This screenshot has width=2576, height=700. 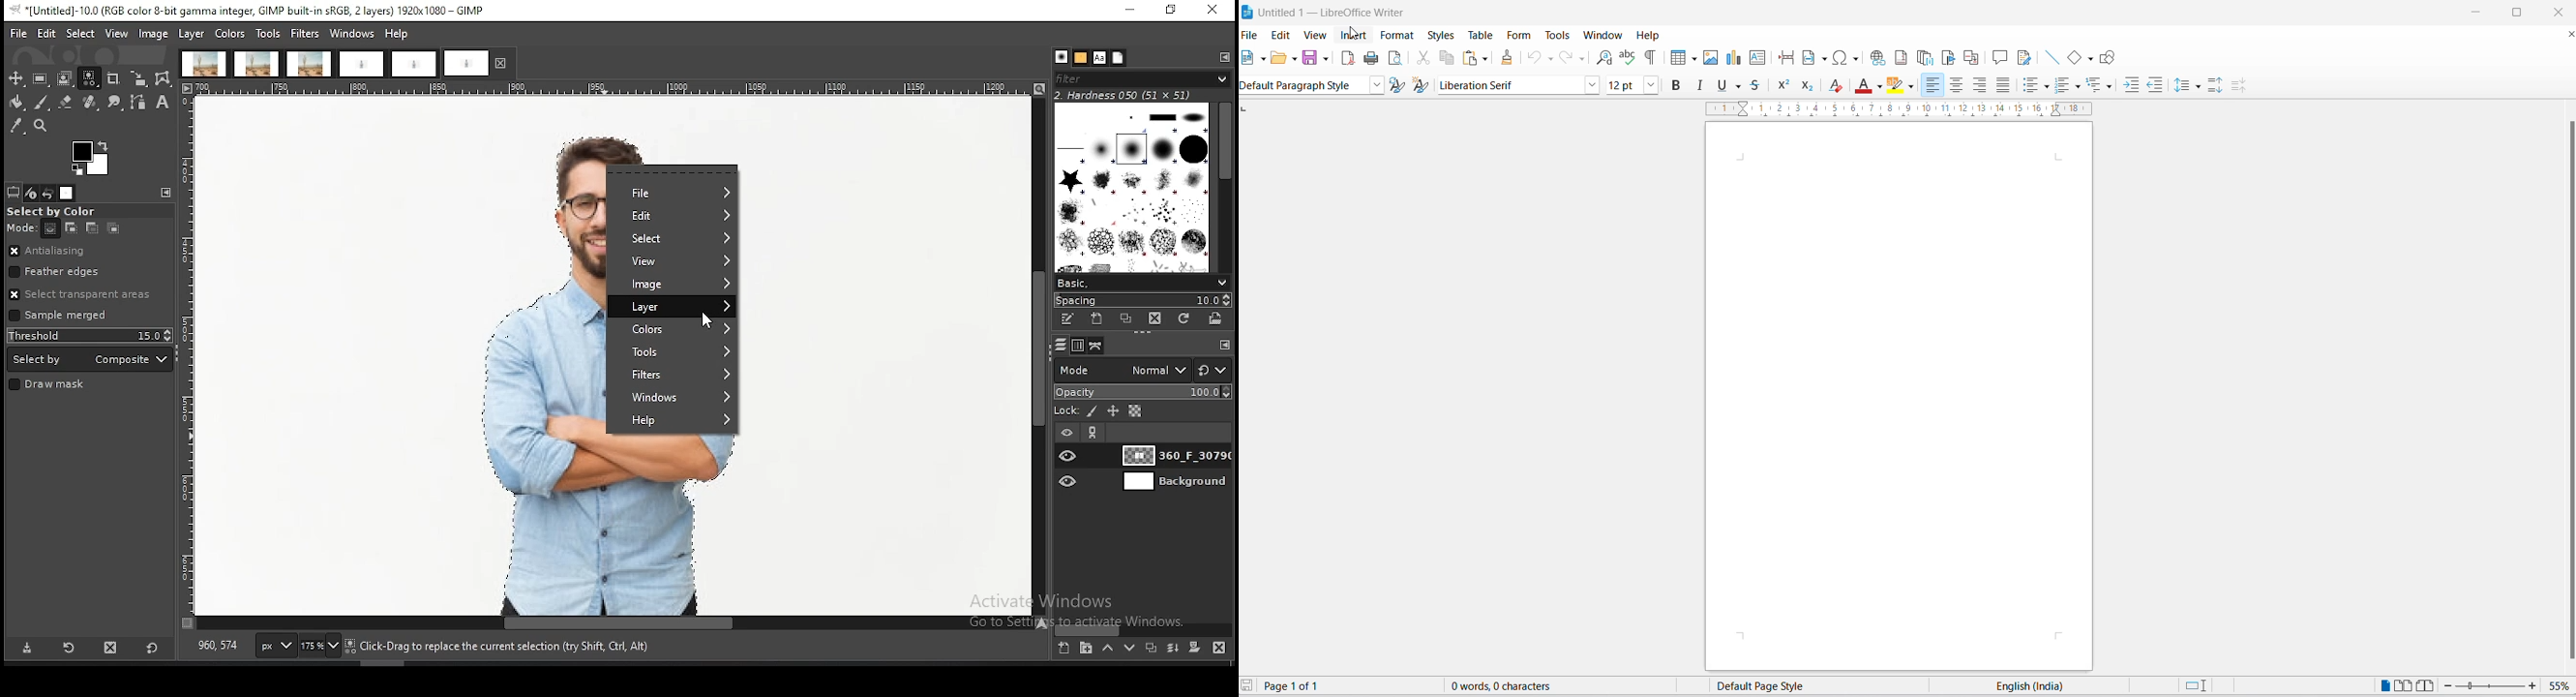 What do you see at coordinates (1712, 58) in the screenshot?
I see `insert images` at bounding box center [1712, 58].